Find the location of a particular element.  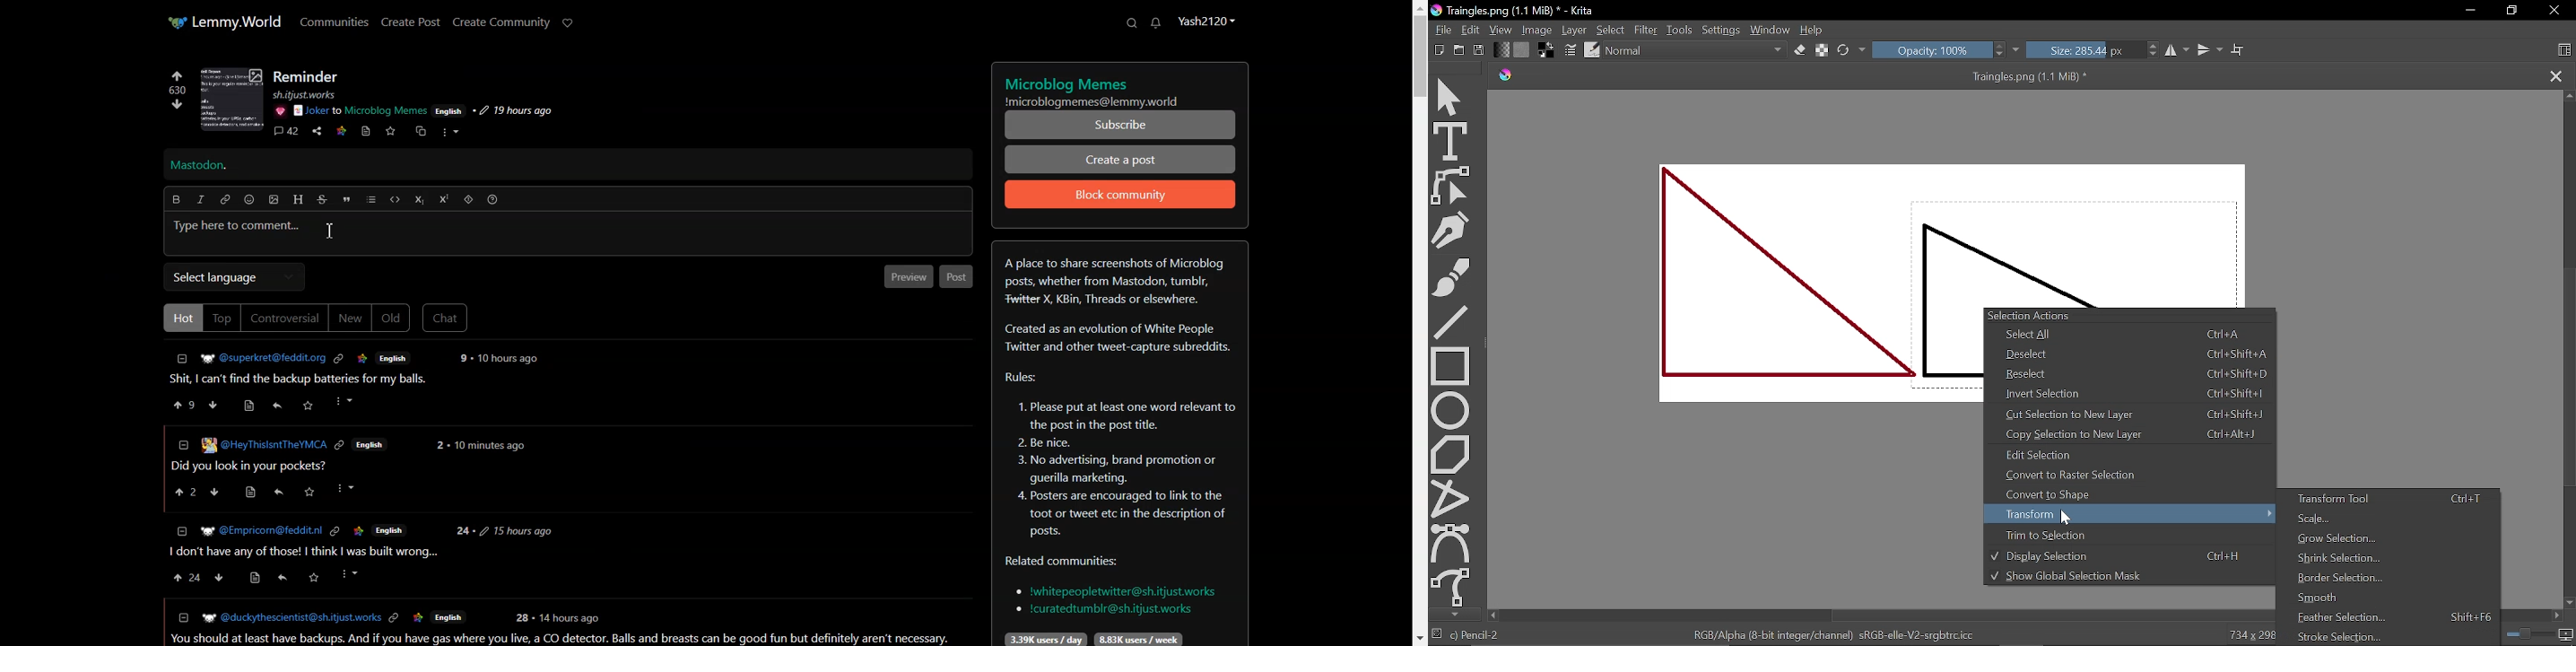

Text tool is located at coordinates (1451, 141).